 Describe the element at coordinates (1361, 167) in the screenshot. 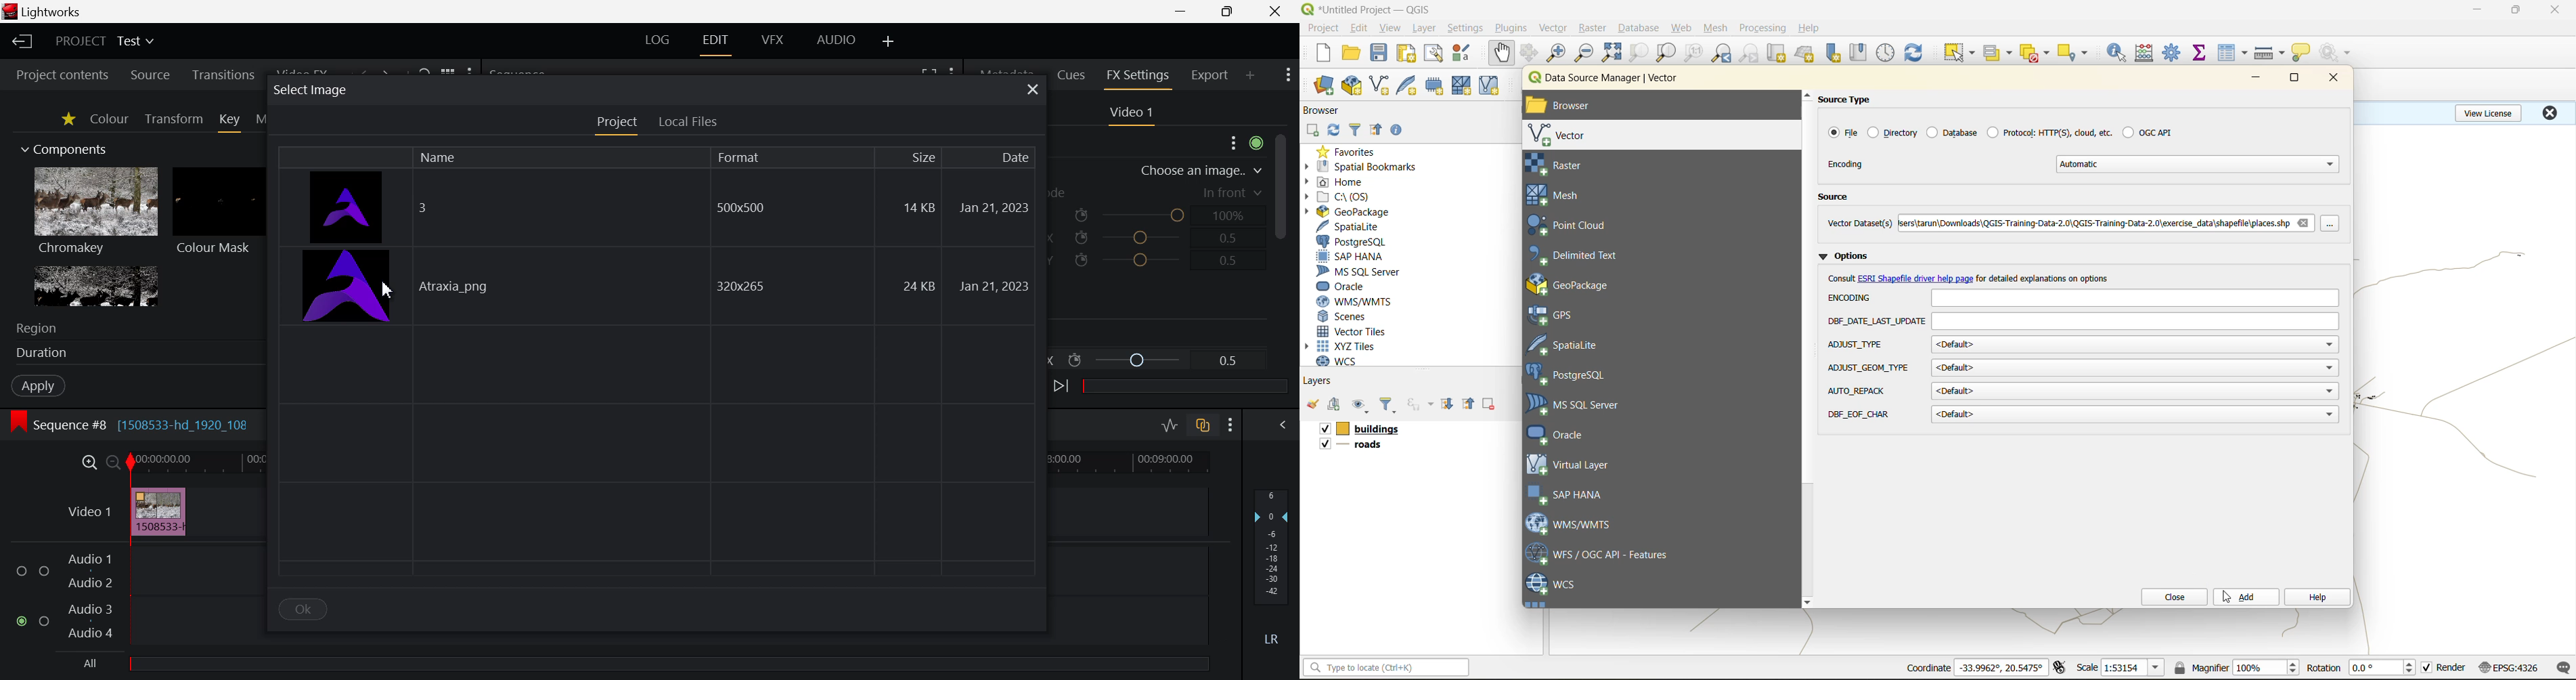

I see `spatial bookmarks` at that location.